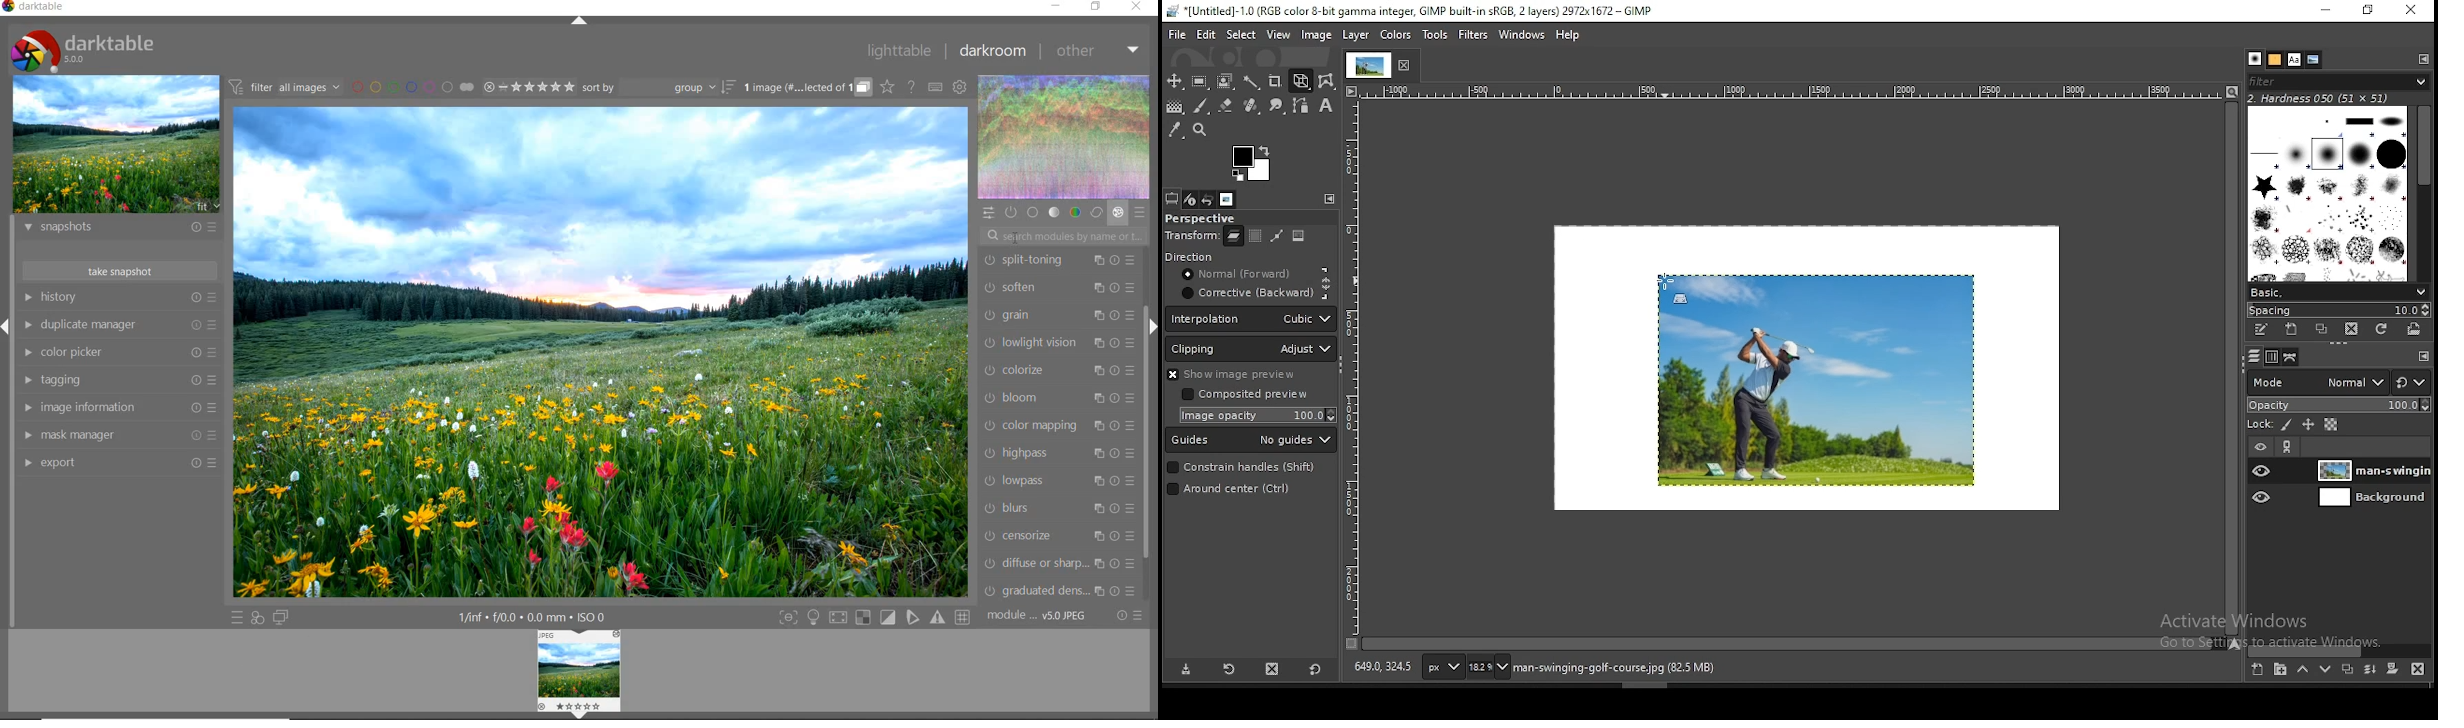  I want to click on duplicate layer, so click(2348, 668).